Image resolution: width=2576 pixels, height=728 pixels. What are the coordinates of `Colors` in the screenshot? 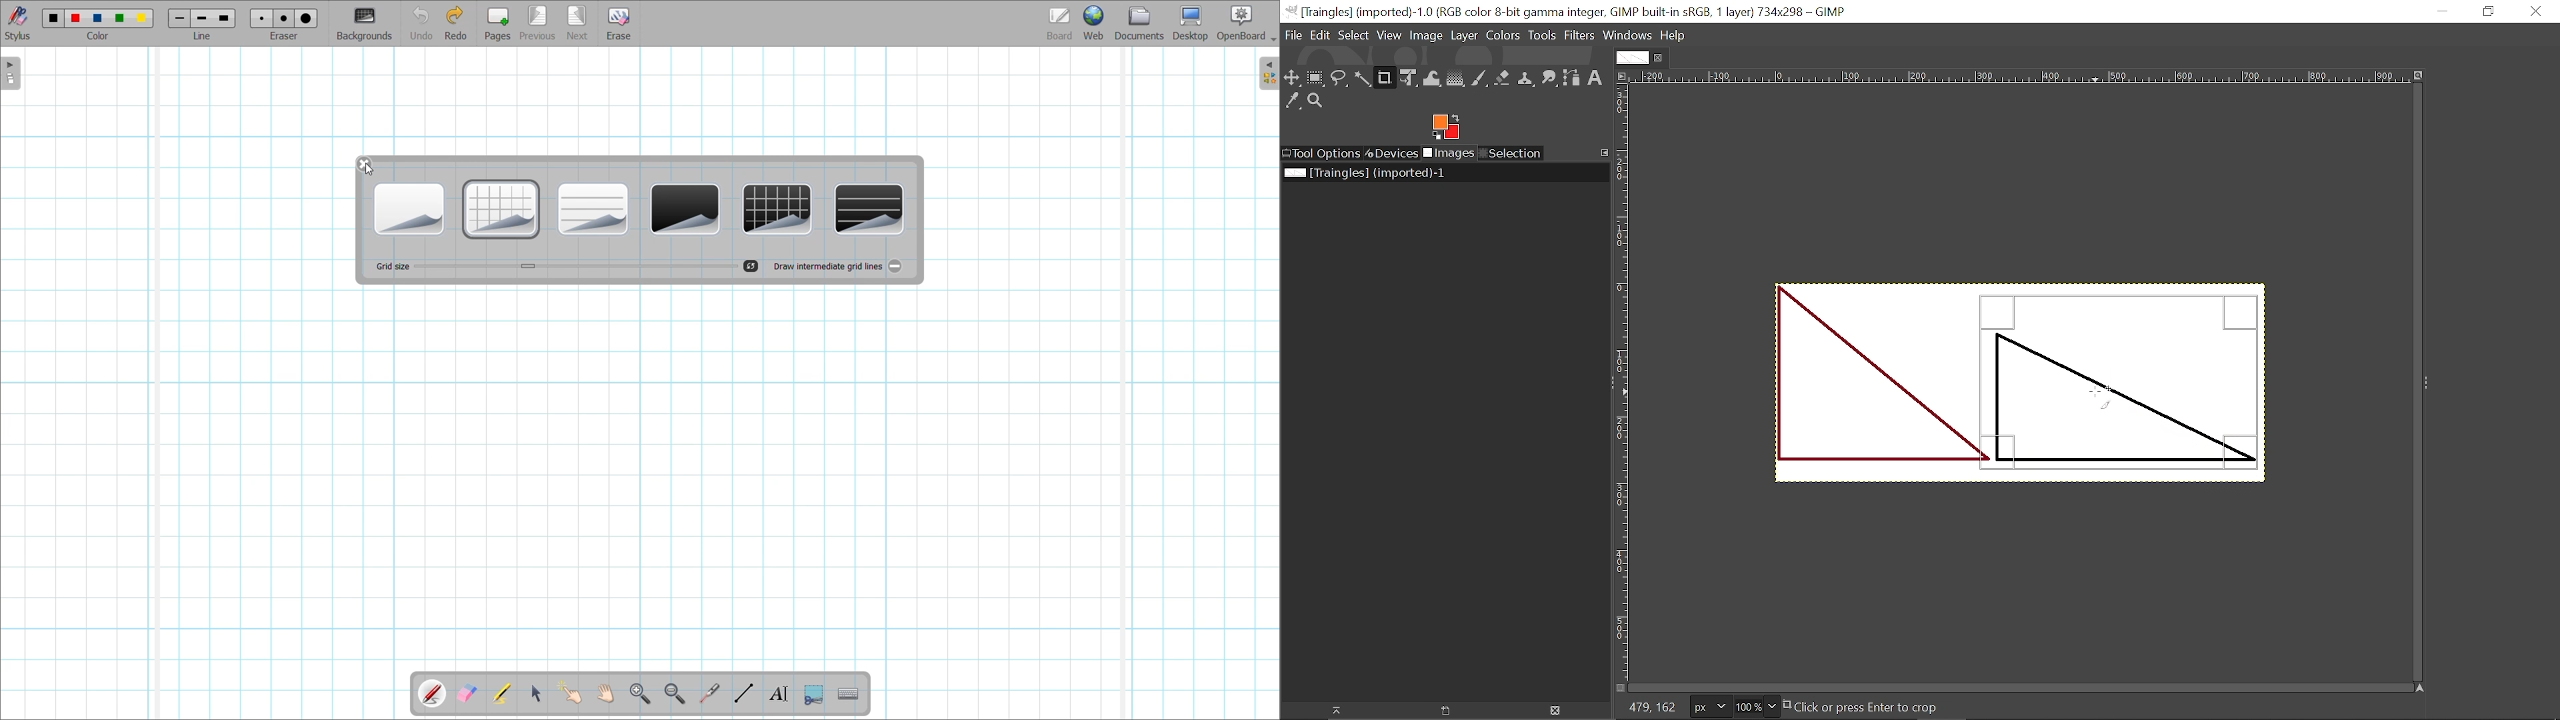 It's located at (1503, 37).